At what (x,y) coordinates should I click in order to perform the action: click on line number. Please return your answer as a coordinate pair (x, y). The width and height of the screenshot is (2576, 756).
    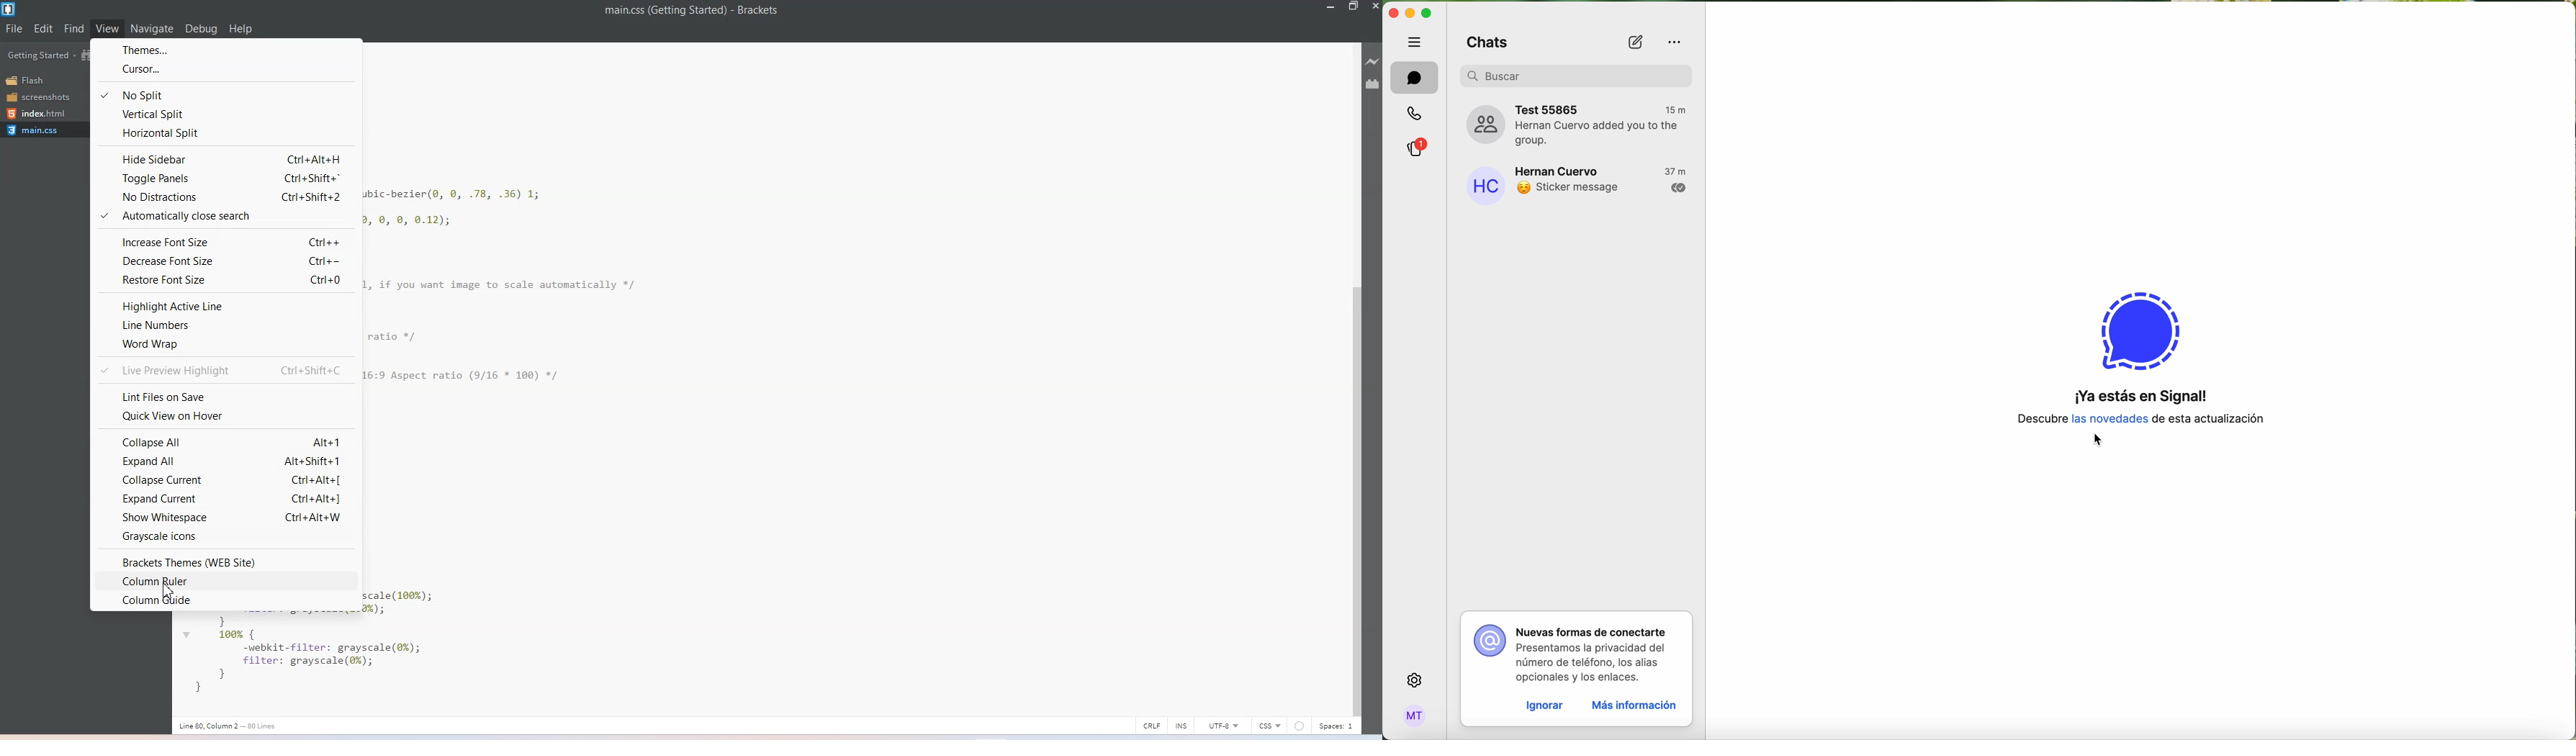
    Looking at the image, I should click on (228, 725).